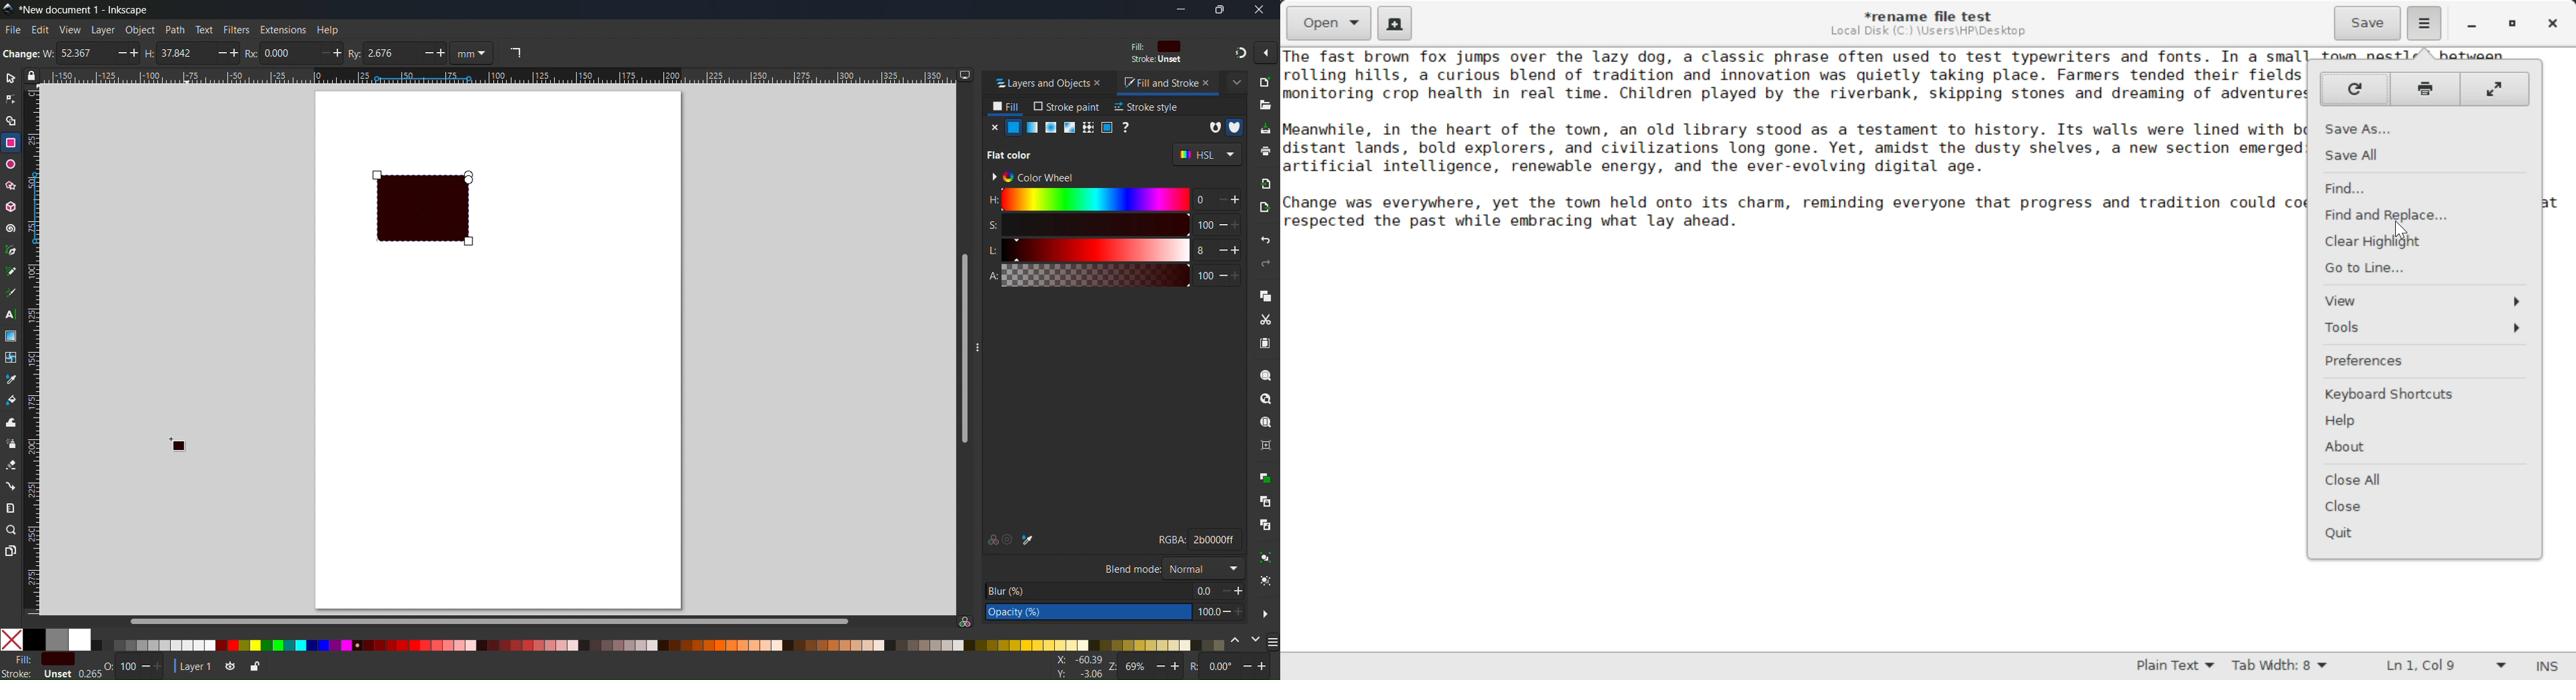  What do you see at coordinates (321, 53) in the screenshot?
I see `Minimize the radius` at bounding box center [321, 53].